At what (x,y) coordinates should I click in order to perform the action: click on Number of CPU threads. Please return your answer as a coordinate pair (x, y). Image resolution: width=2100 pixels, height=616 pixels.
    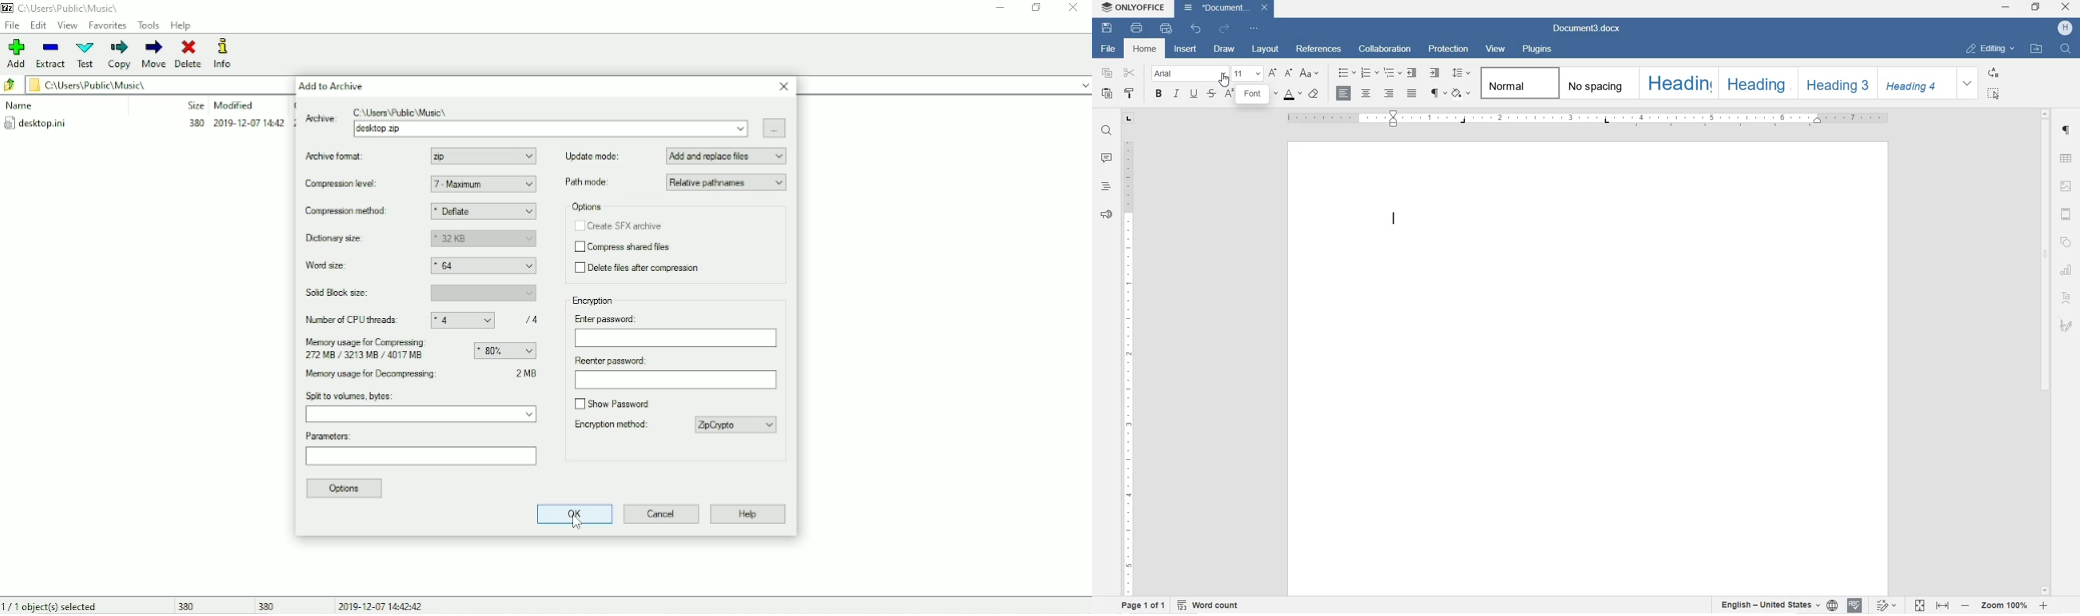
    Looking at the image, I should click on (427, 320).